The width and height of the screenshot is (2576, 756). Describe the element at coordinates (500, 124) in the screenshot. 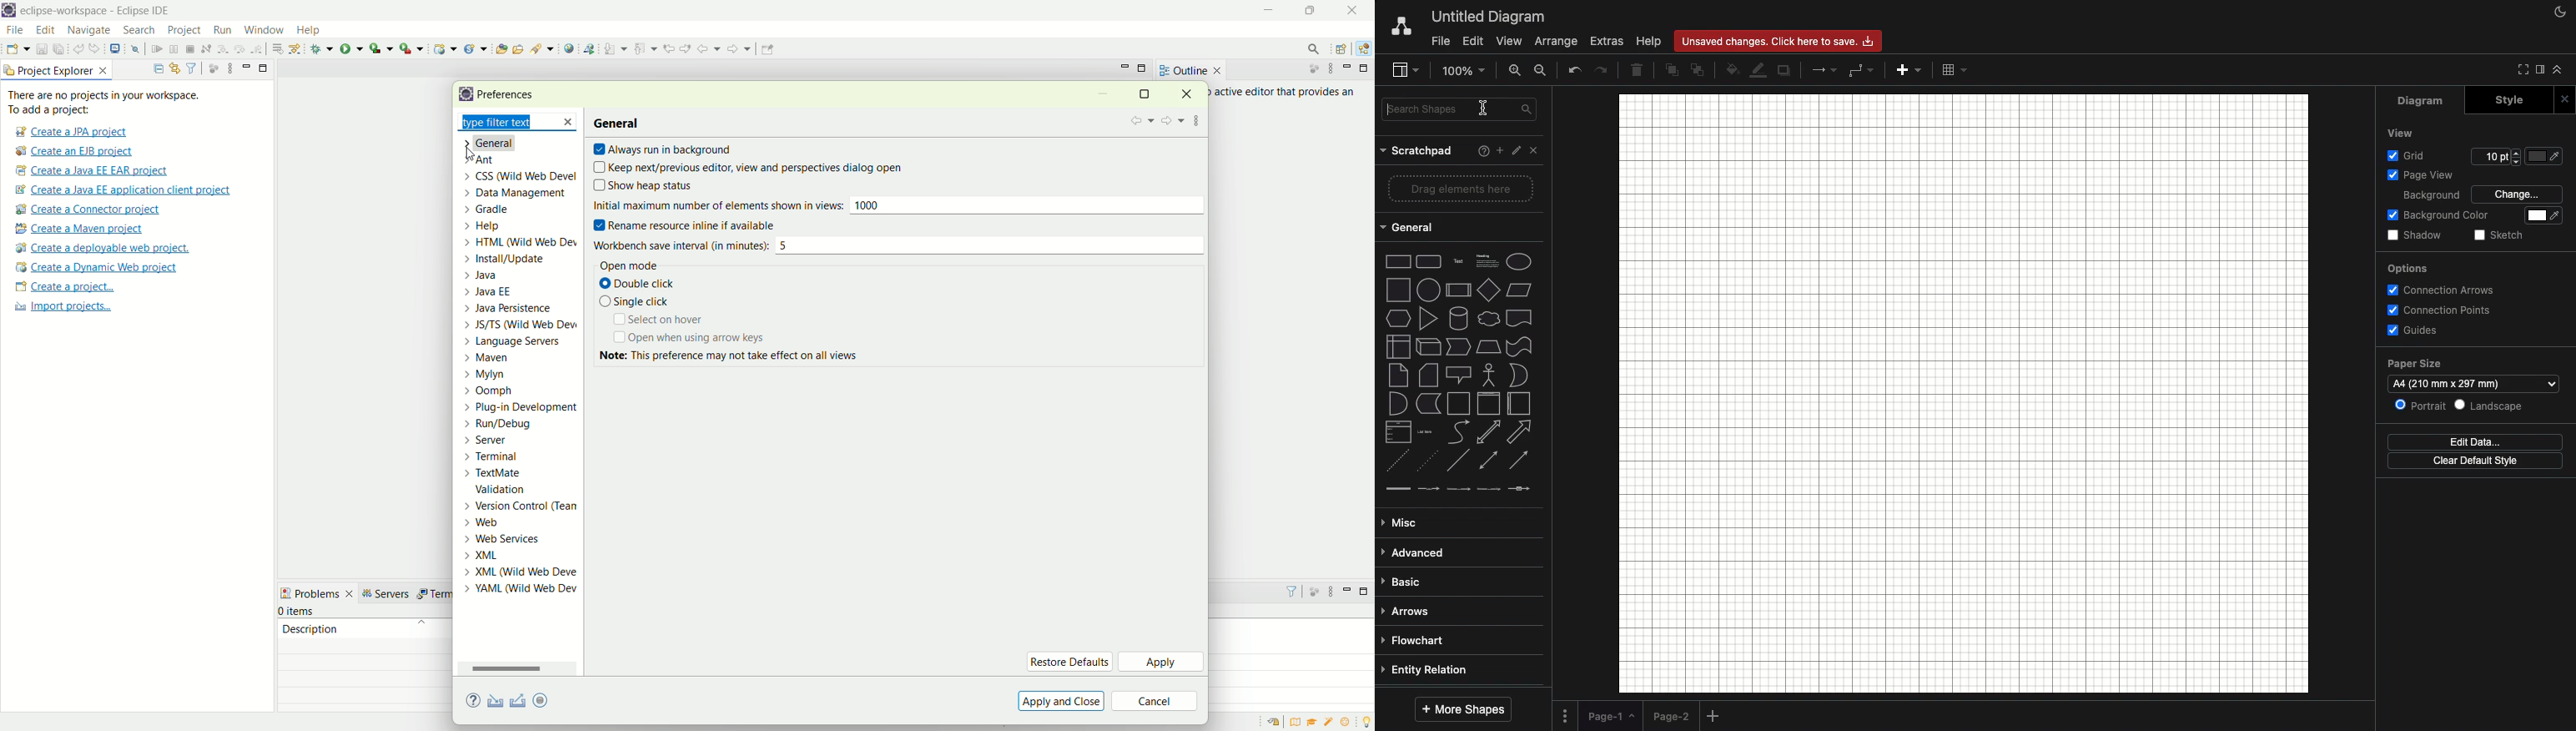

I see `type filter text` at that location.